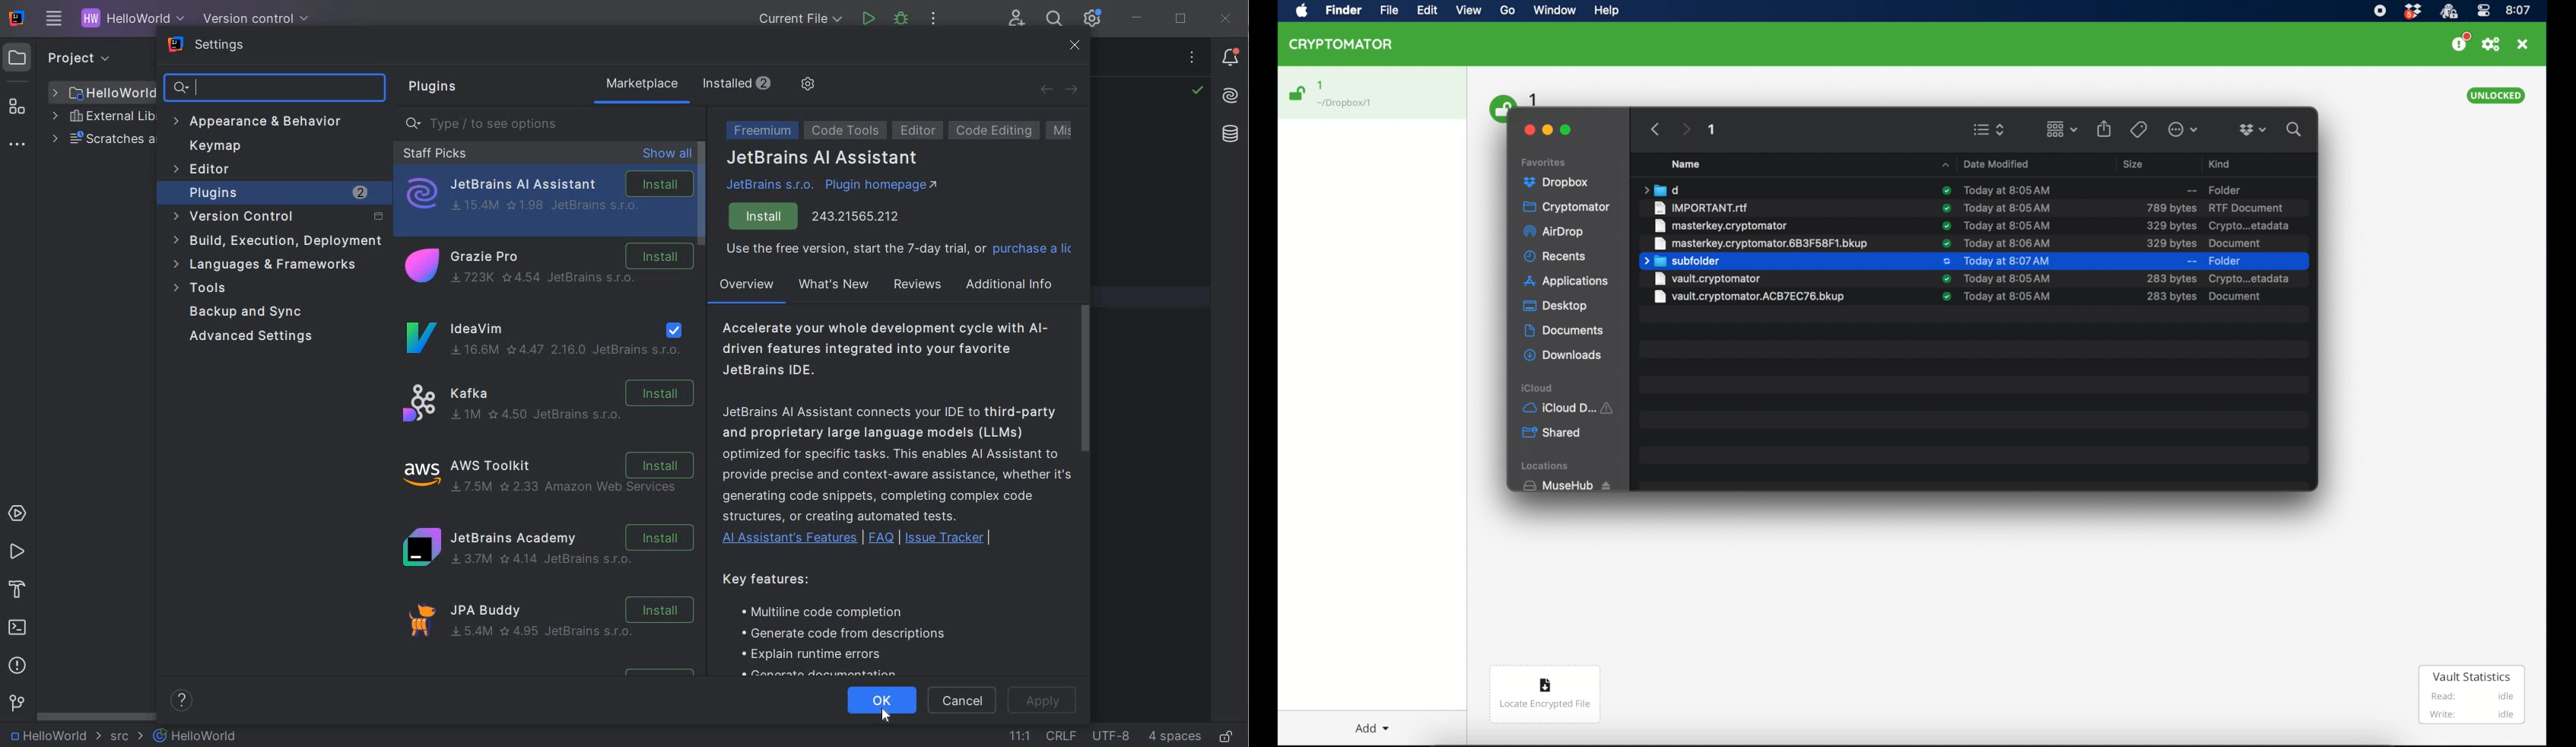 The image size is (2576, 756). I want to click on minimize, so click(1138, 18).